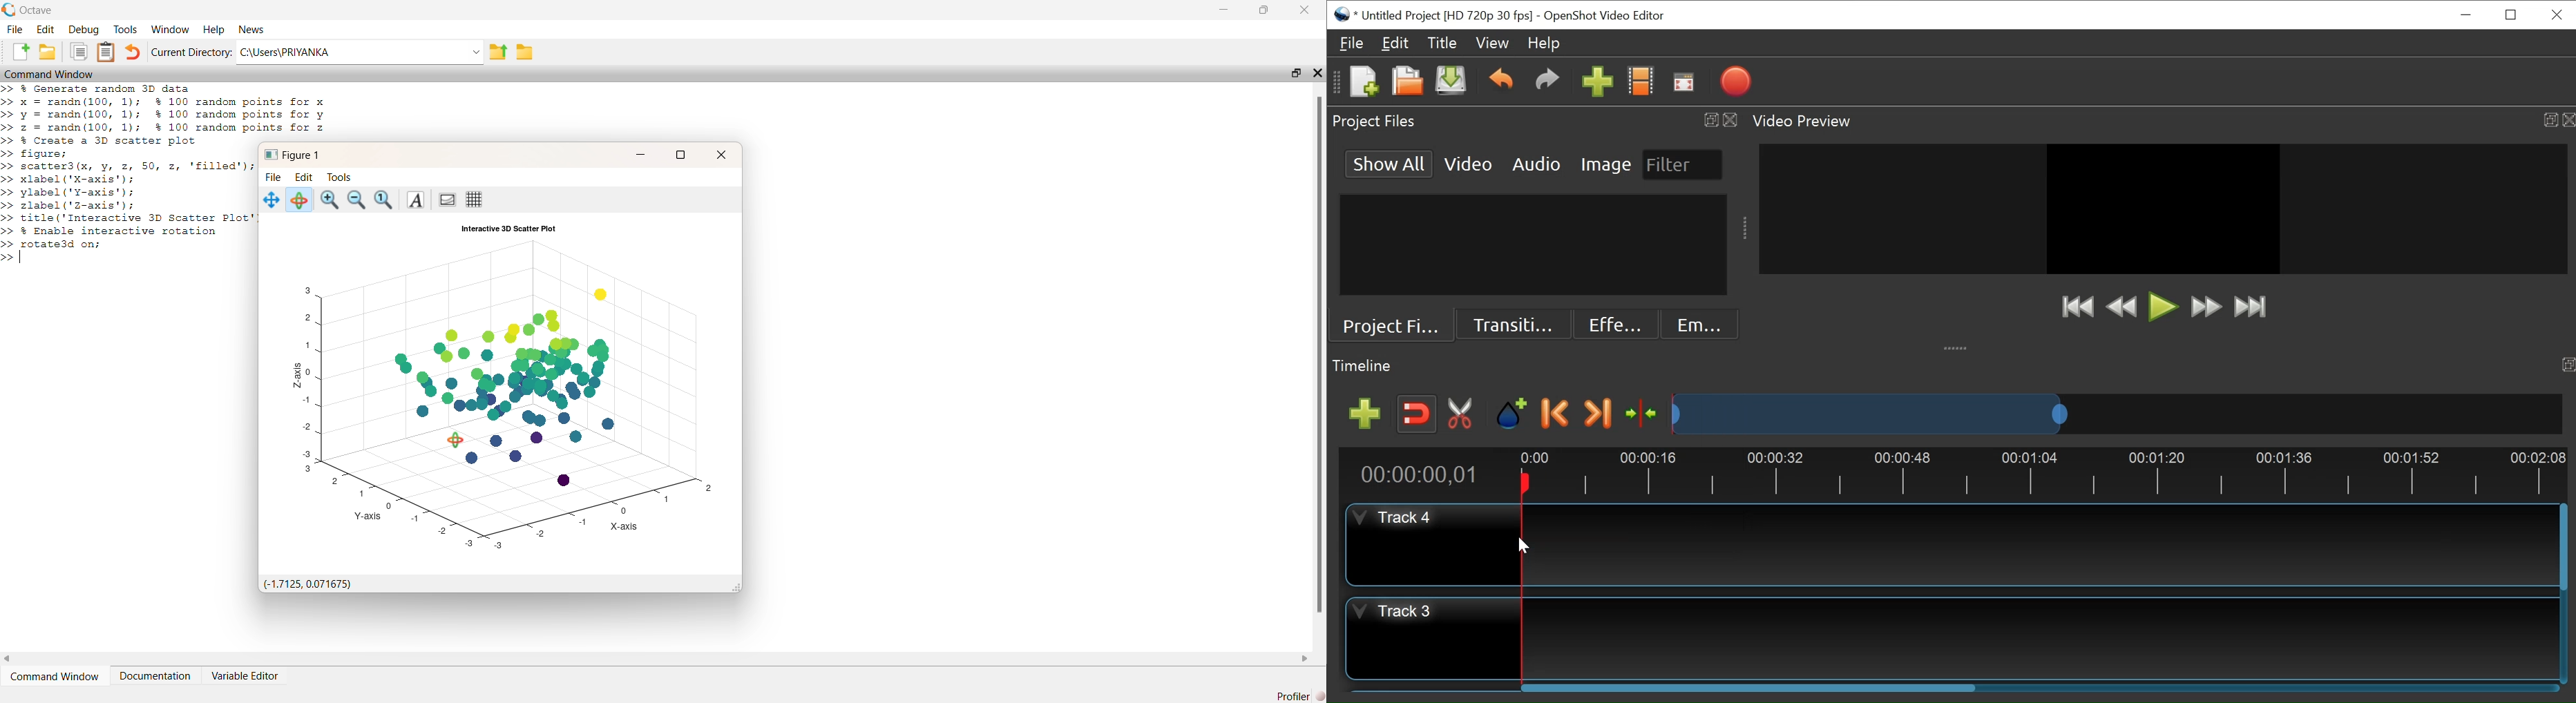 This screenshot has width=2576, height=728. Describe the element at coordinates (1735, 83) in the screenshot. I see `Export Video` at that location.